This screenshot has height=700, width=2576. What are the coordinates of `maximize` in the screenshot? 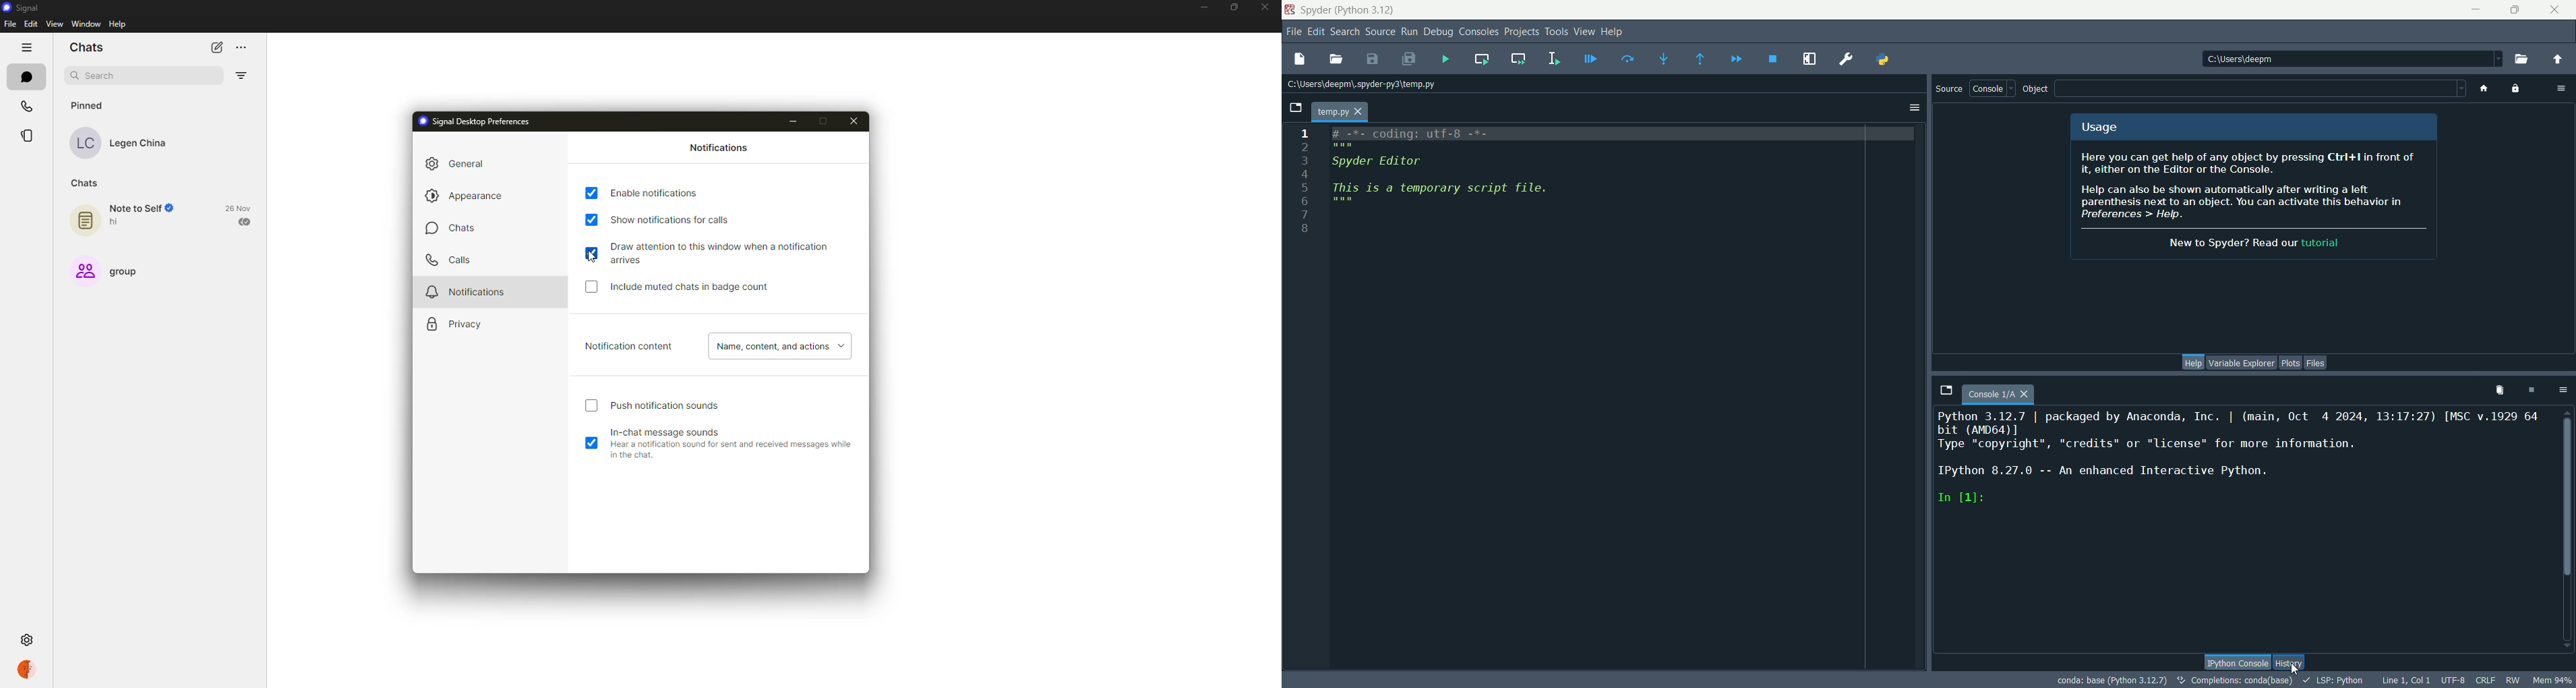 It's located at (2519, 11).